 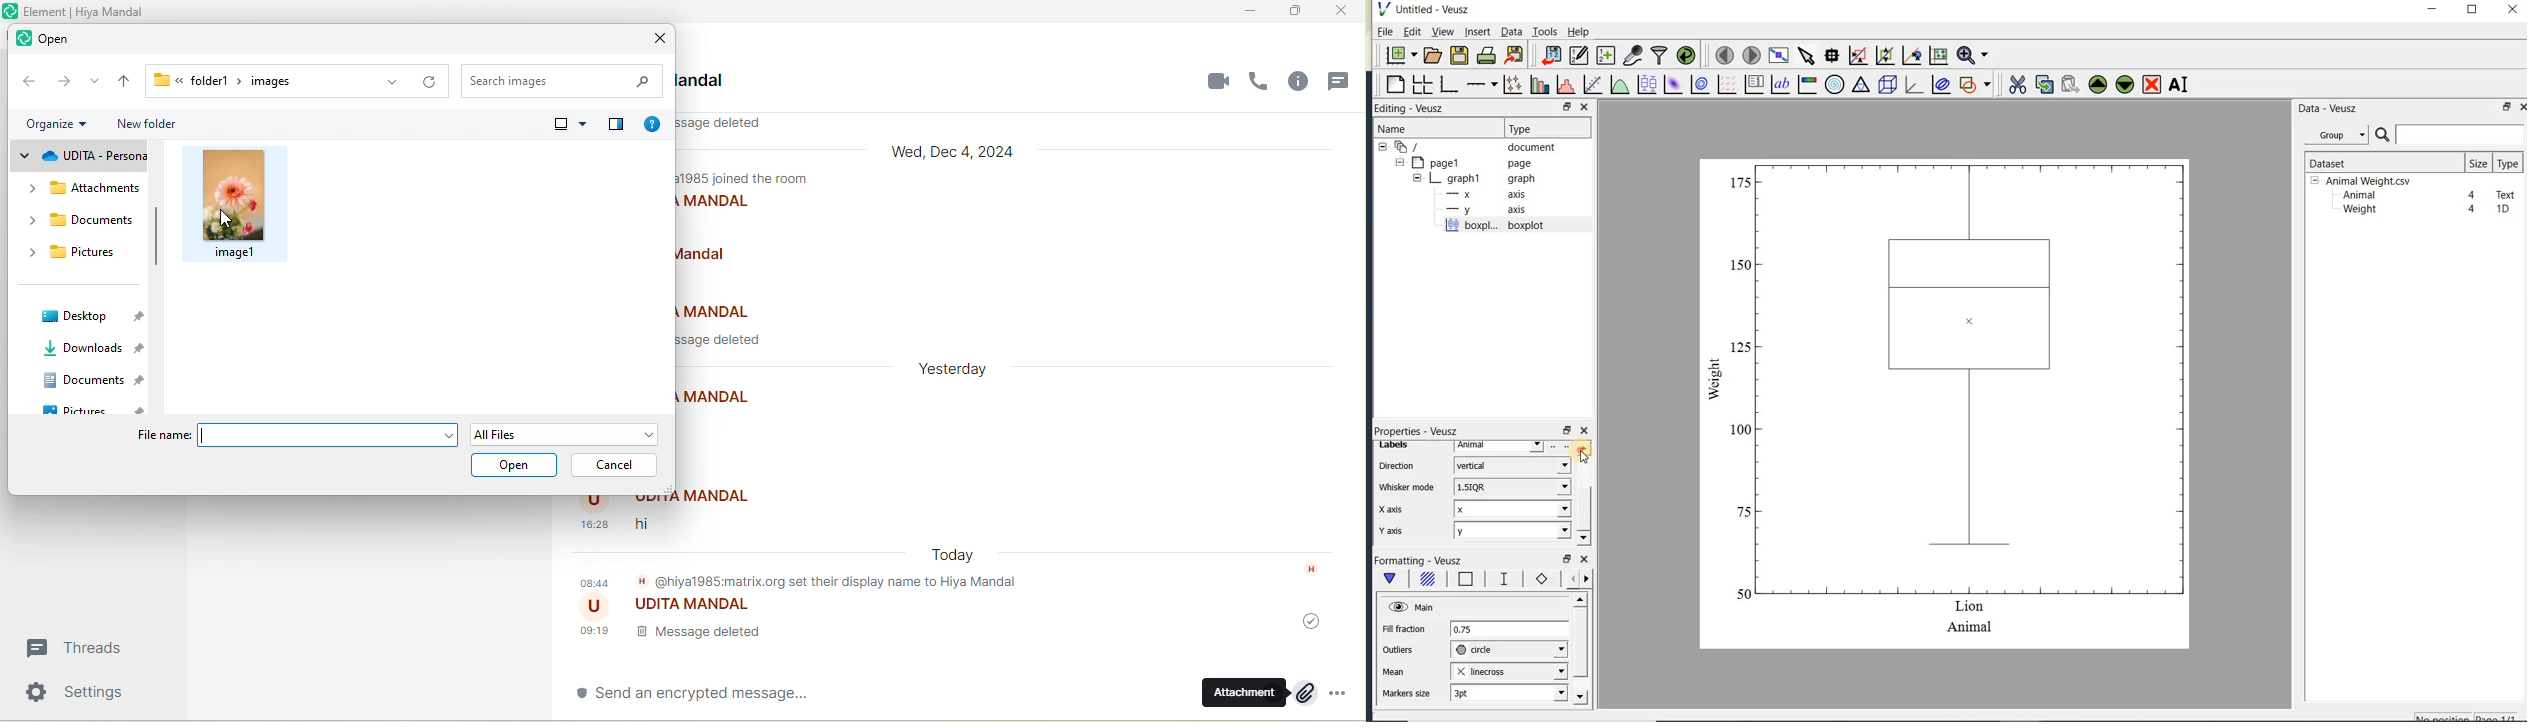 I want to click on Name, so click(x=1407, y=129).